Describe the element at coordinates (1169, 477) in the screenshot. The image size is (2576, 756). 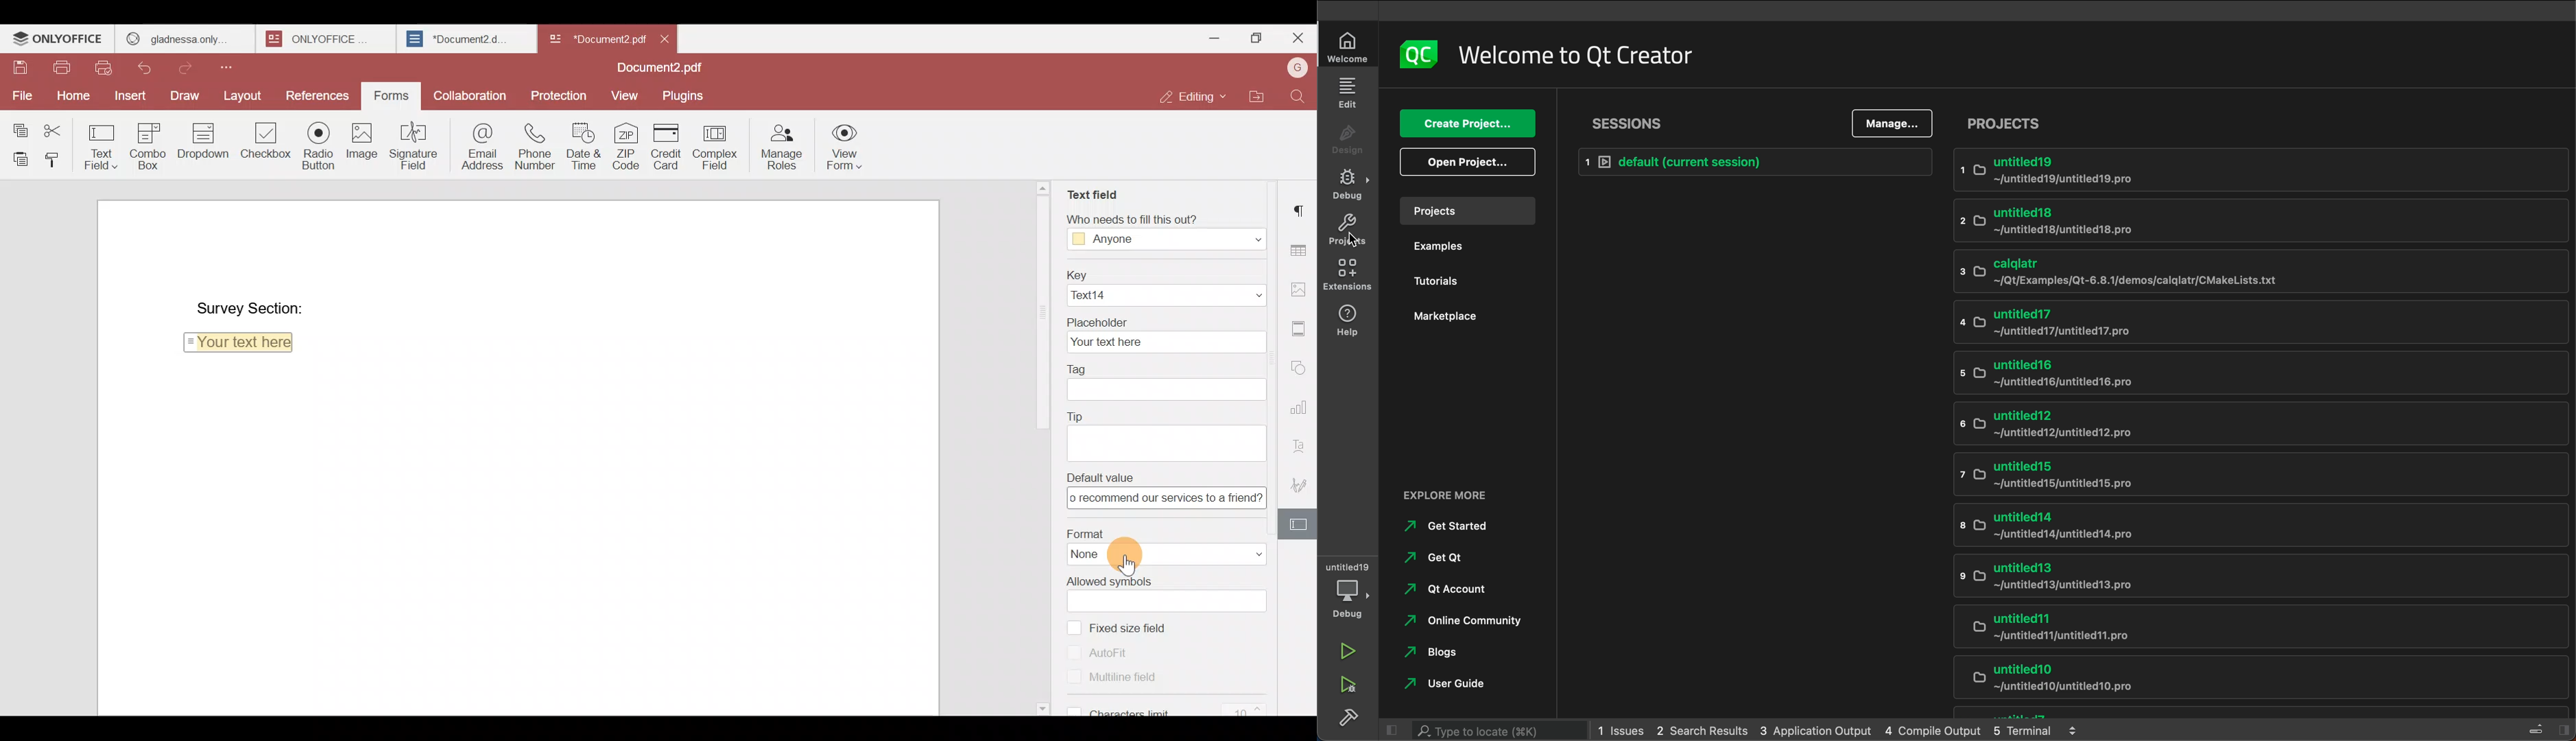
I see `Default value` at that location.